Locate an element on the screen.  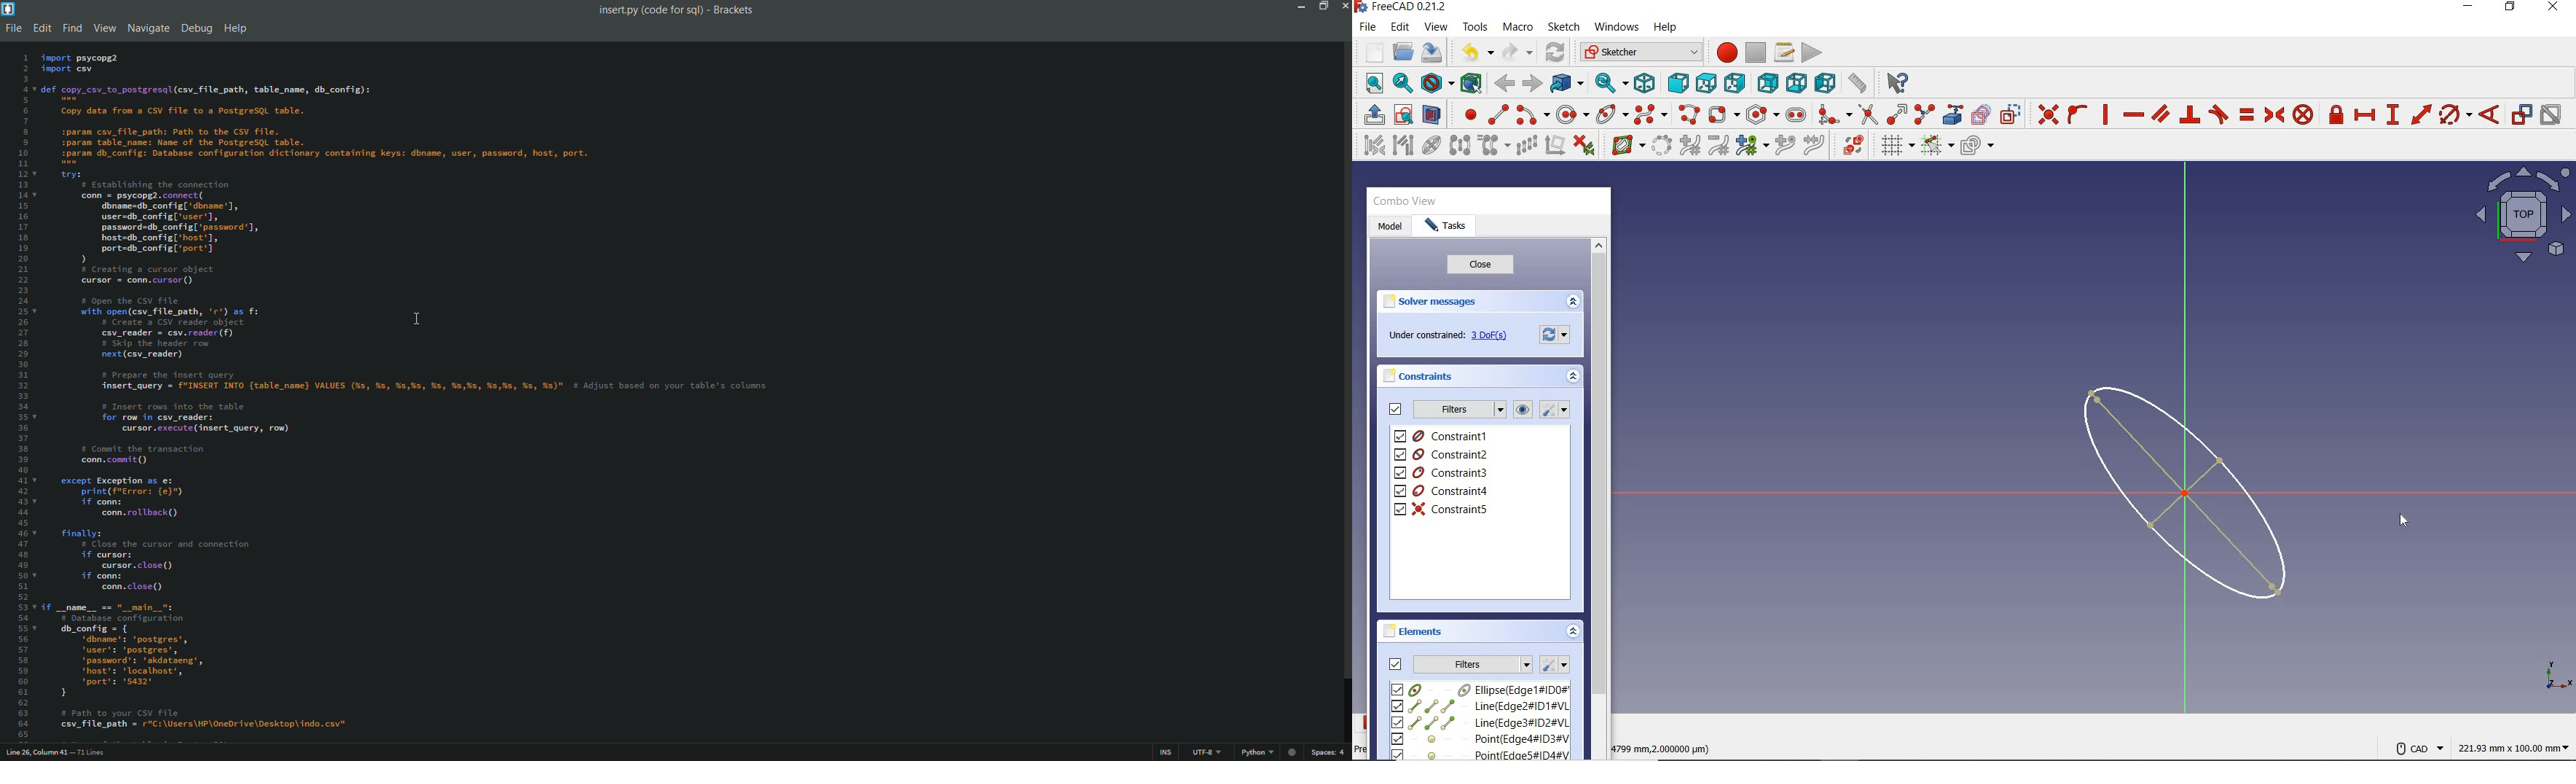
file format is located at coordinates (1258, 754).